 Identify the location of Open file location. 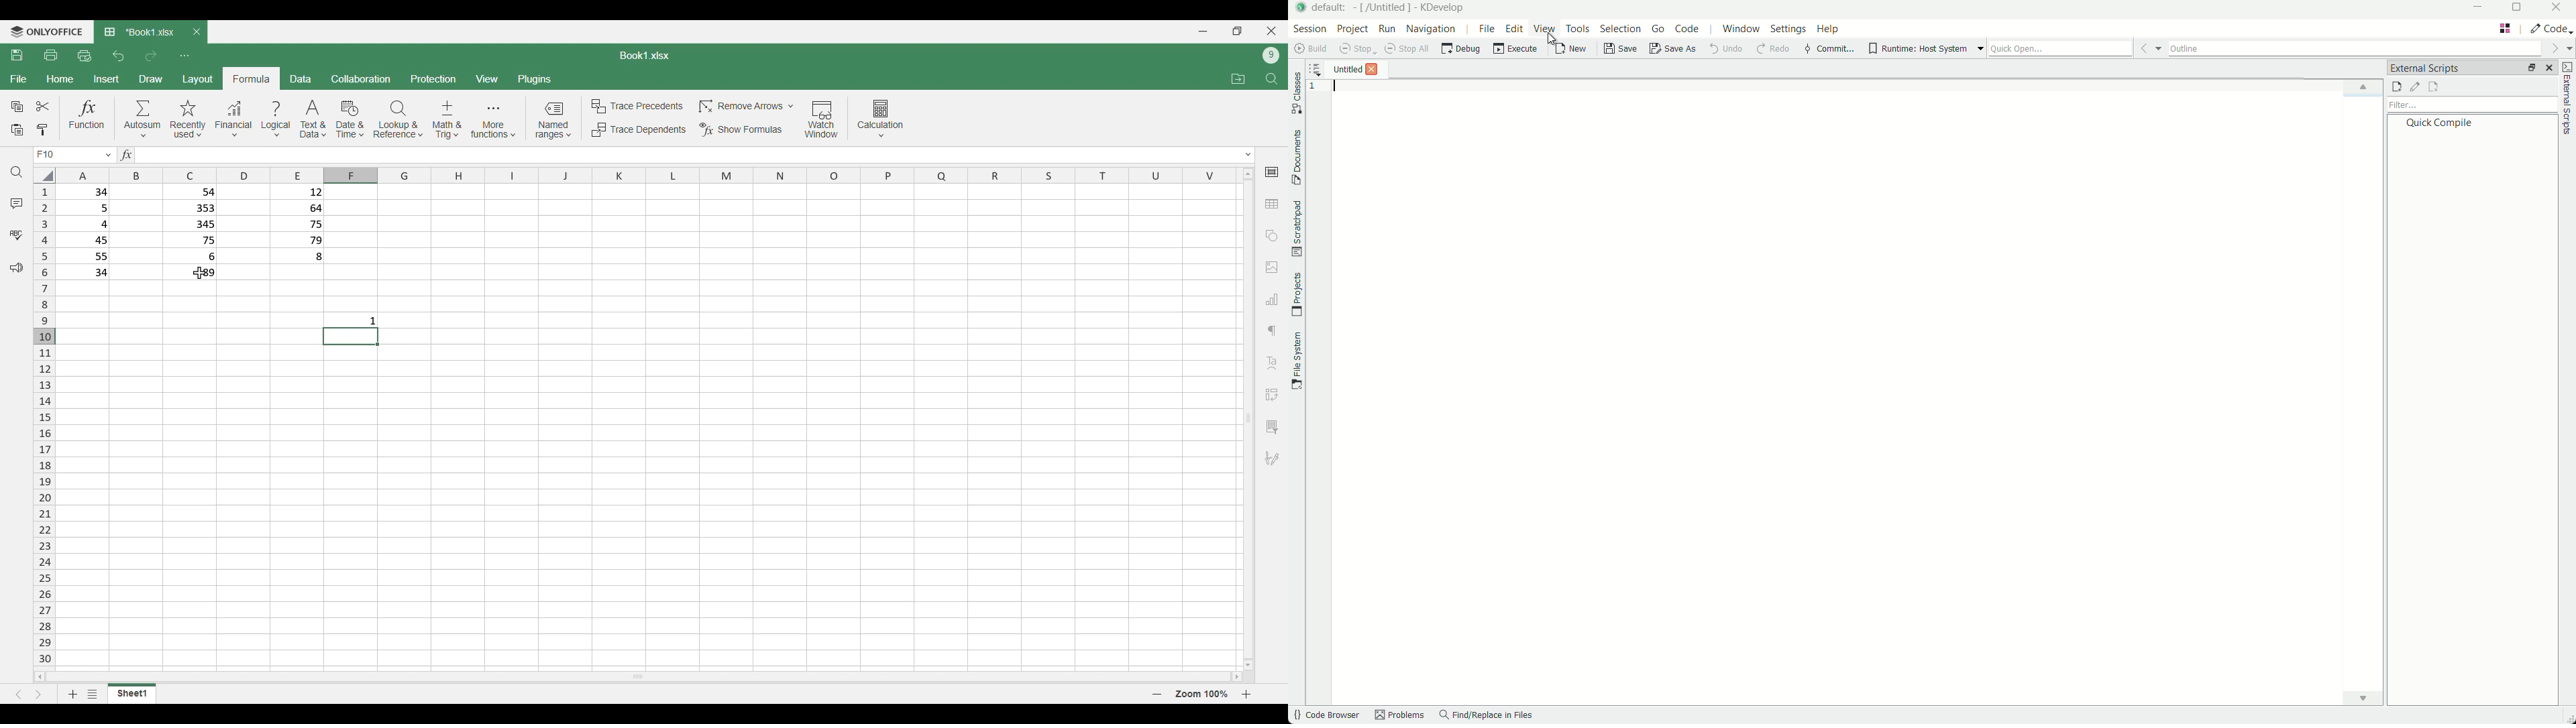
(1238, 79).